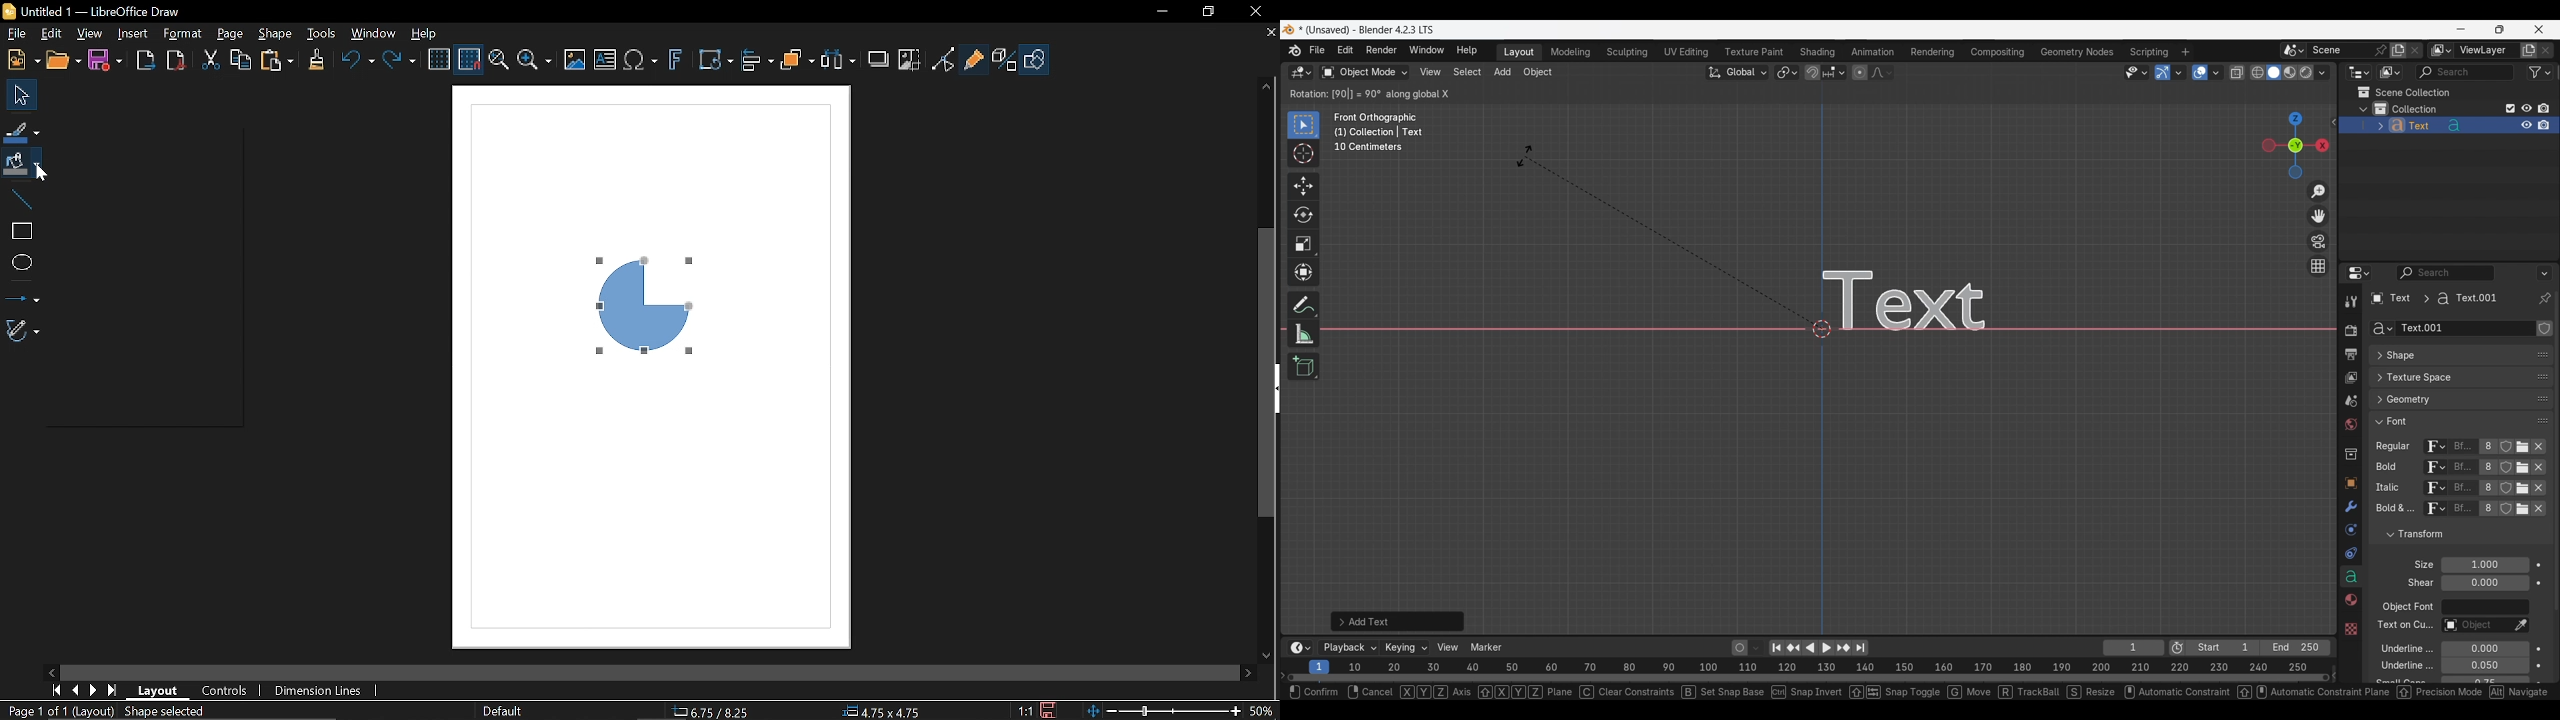 The height and width of the screenshot is (728, 2576). Describe the element at coordinates (910, 60) in the screenshot. I see `Crop` at that location.